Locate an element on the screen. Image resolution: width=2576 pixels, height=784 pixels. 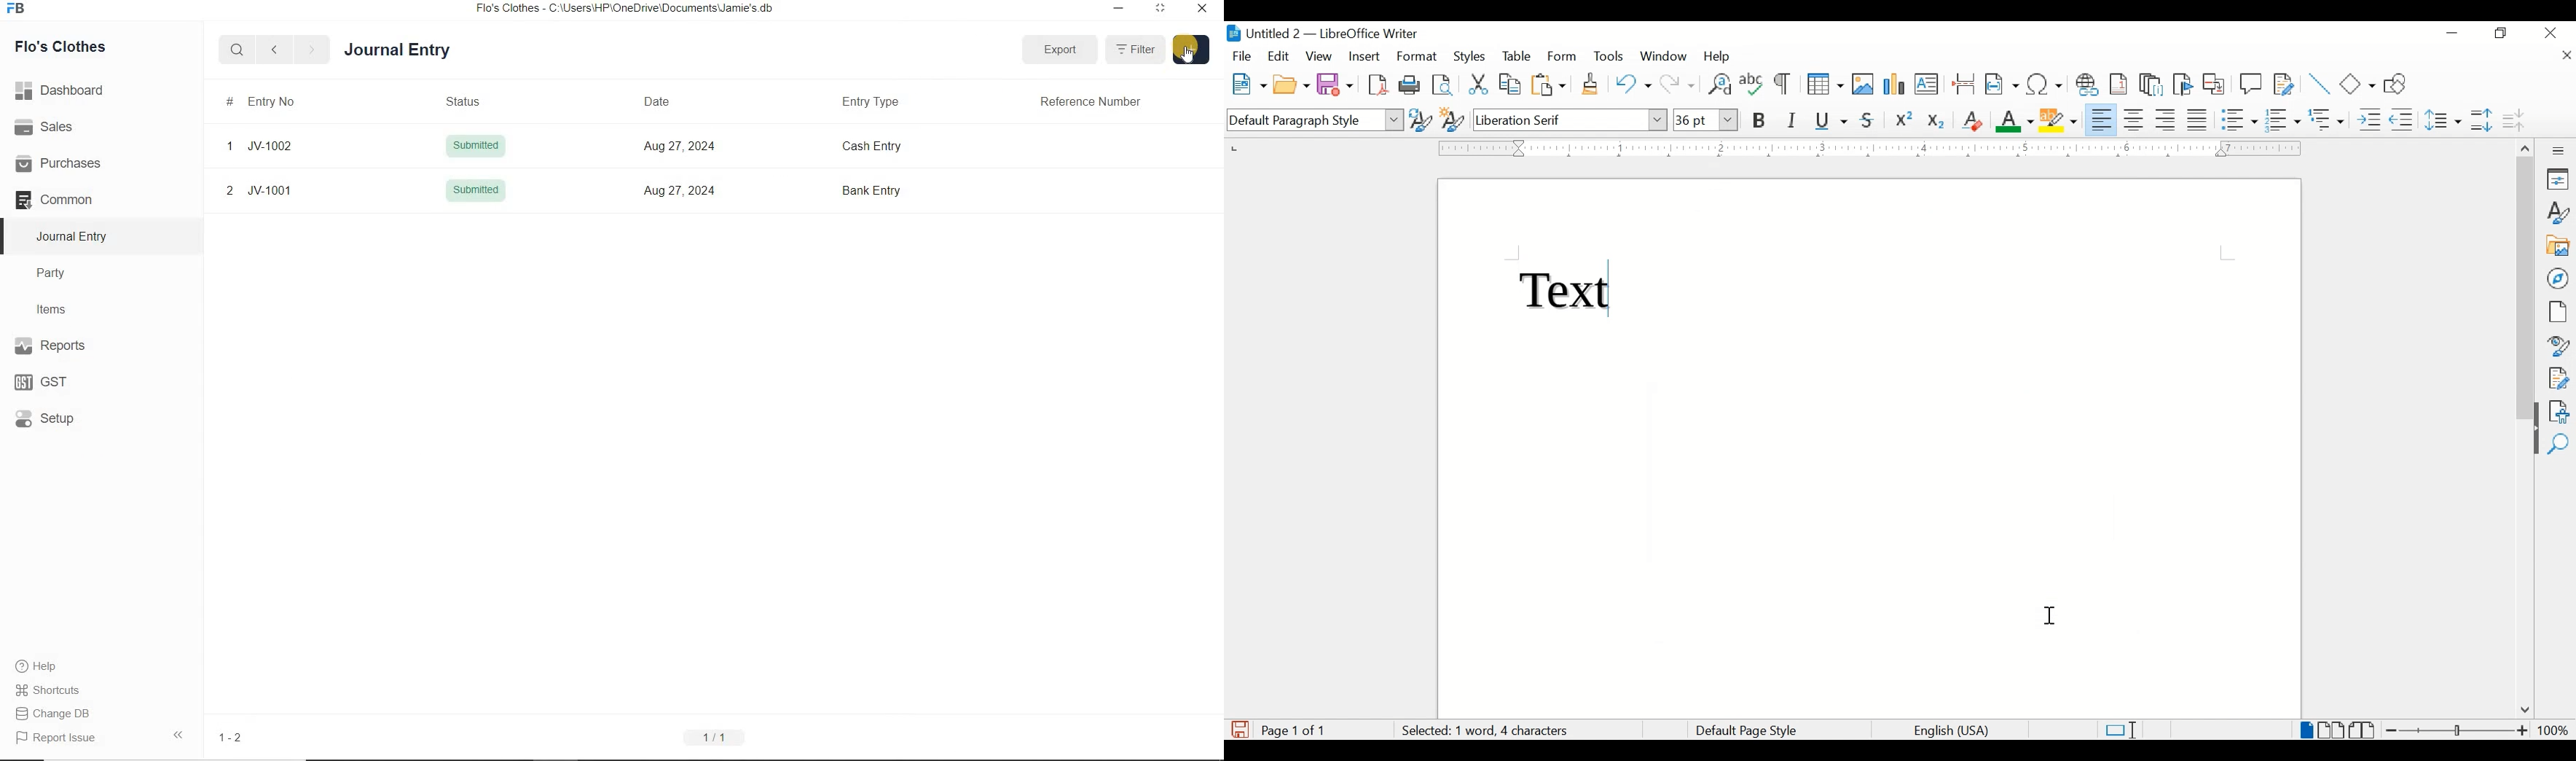
inser bookmark is located at coordinates (2182, 85).